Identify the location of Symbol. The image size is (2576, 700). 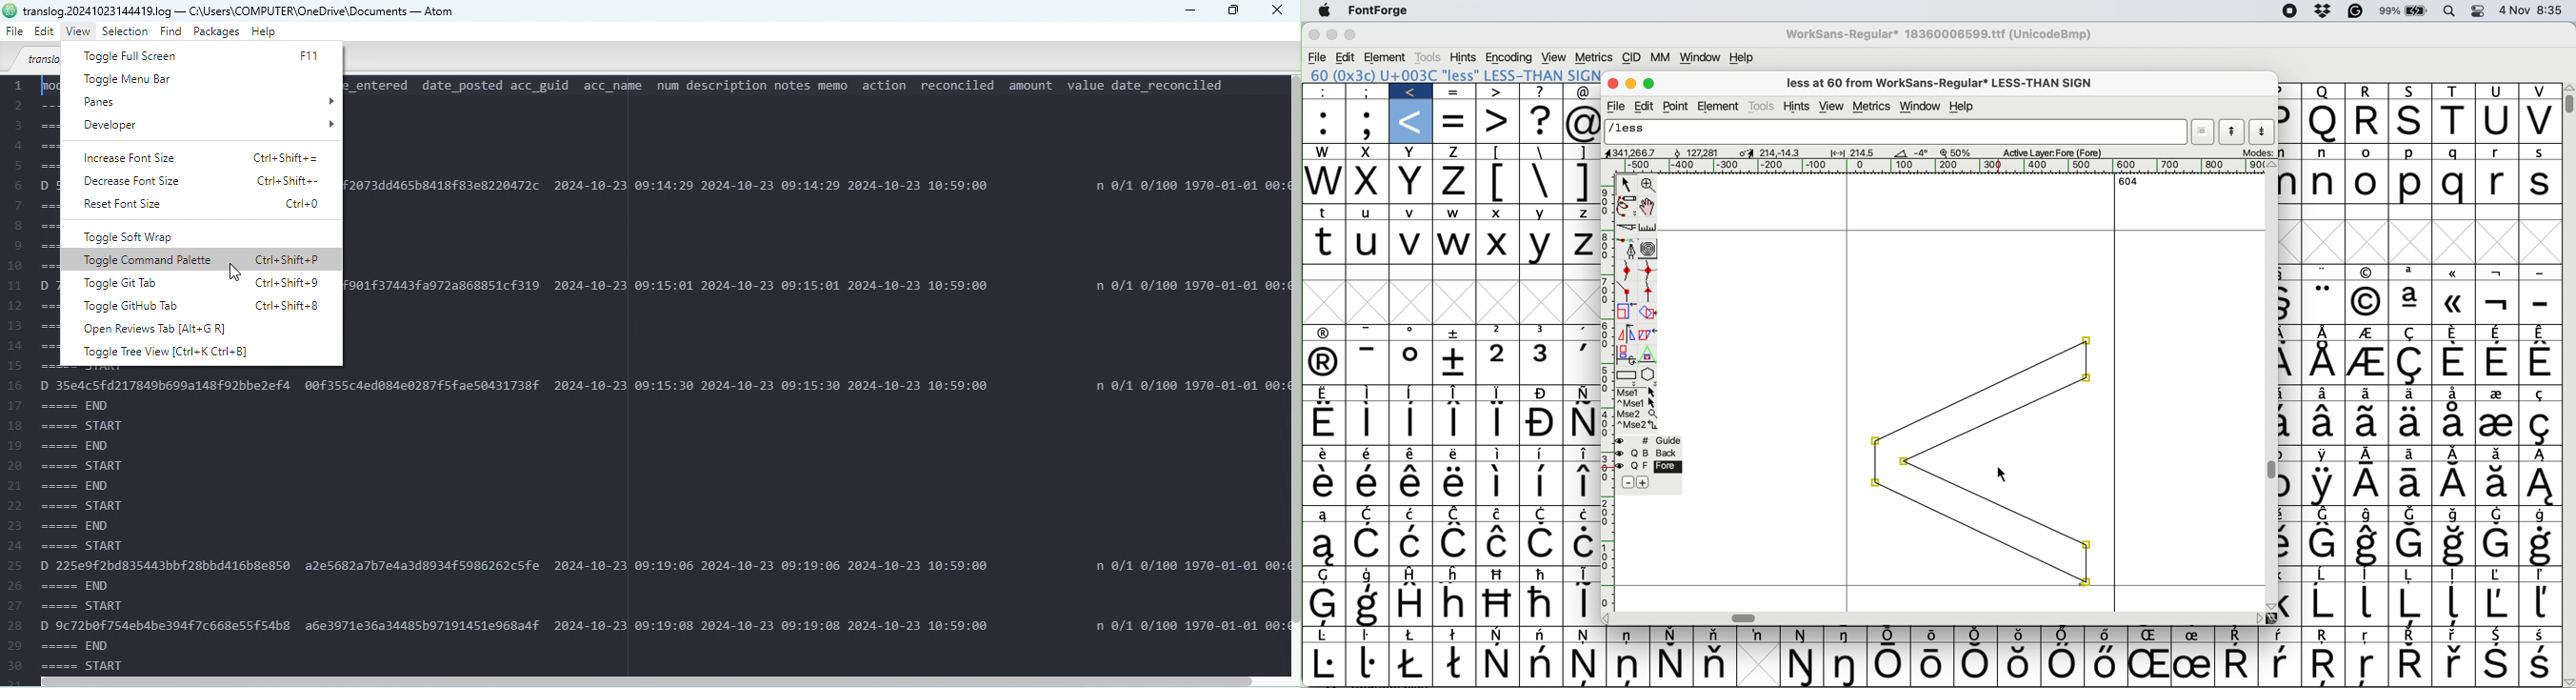
(2368, 423).